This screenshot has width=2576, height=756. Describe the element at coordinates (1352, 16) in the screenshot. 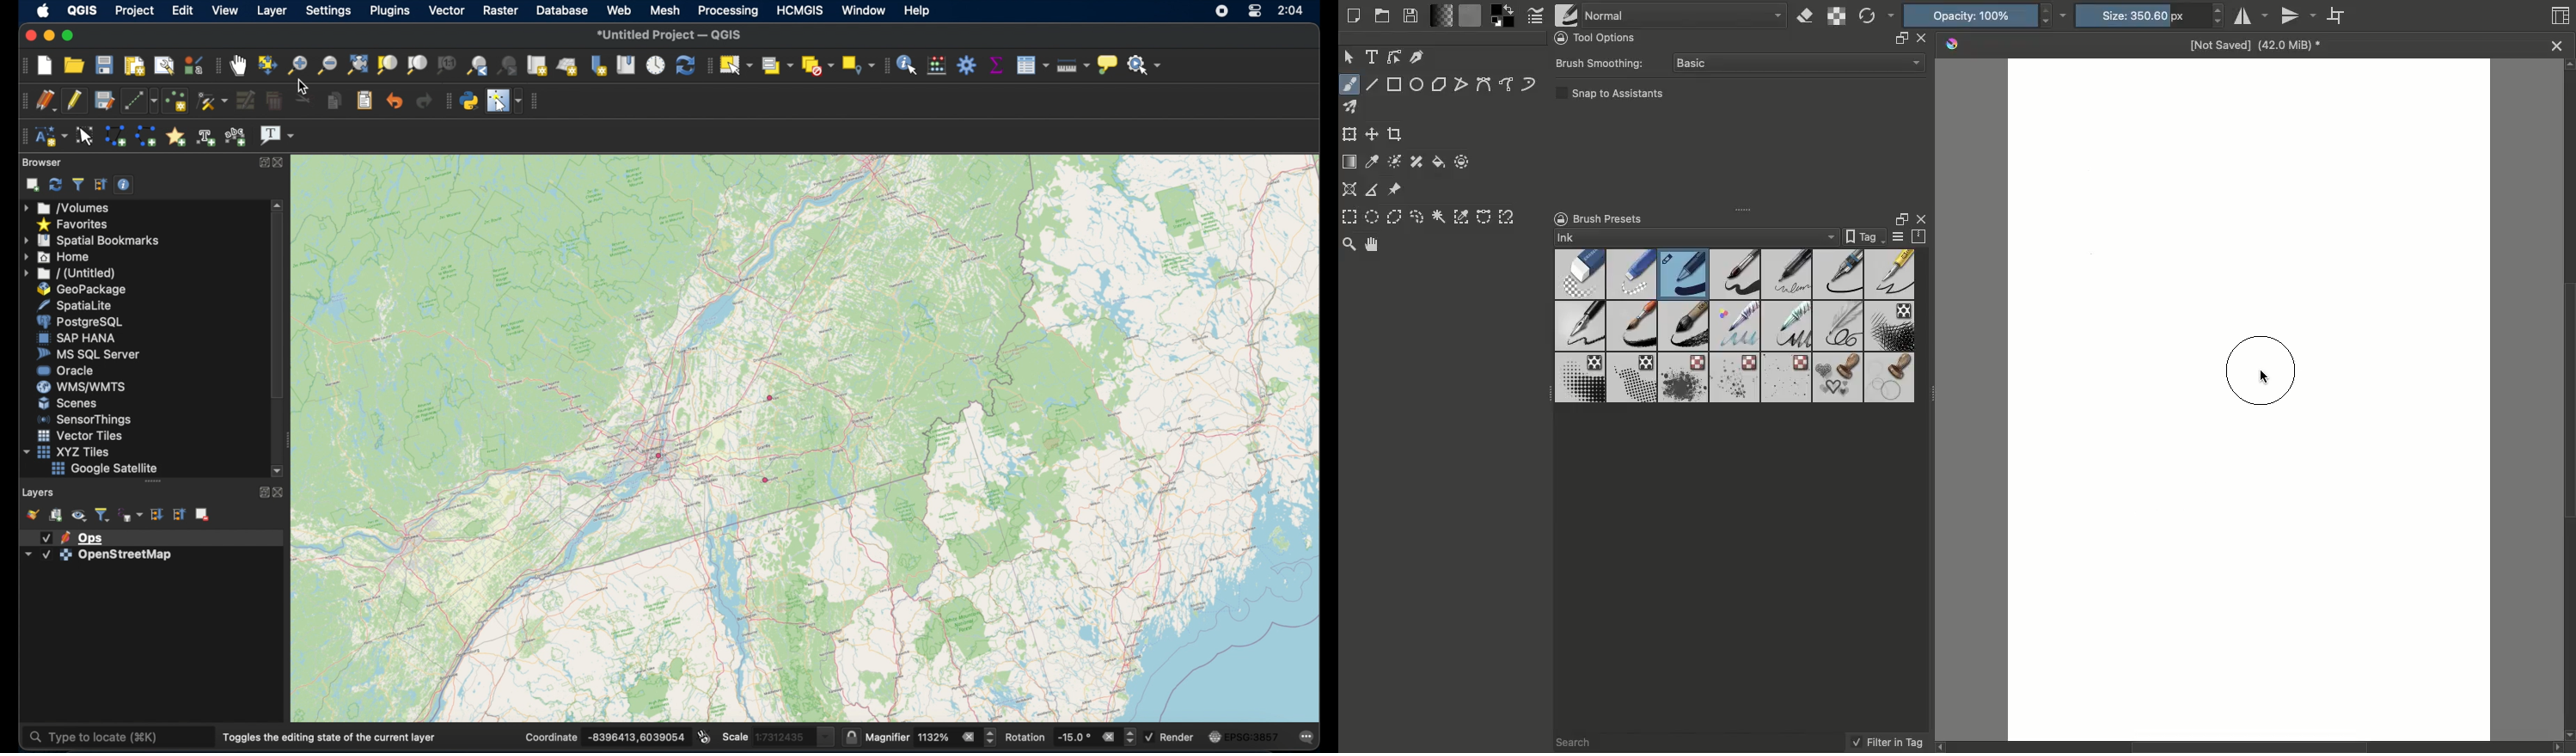

I see `Create` at that location.